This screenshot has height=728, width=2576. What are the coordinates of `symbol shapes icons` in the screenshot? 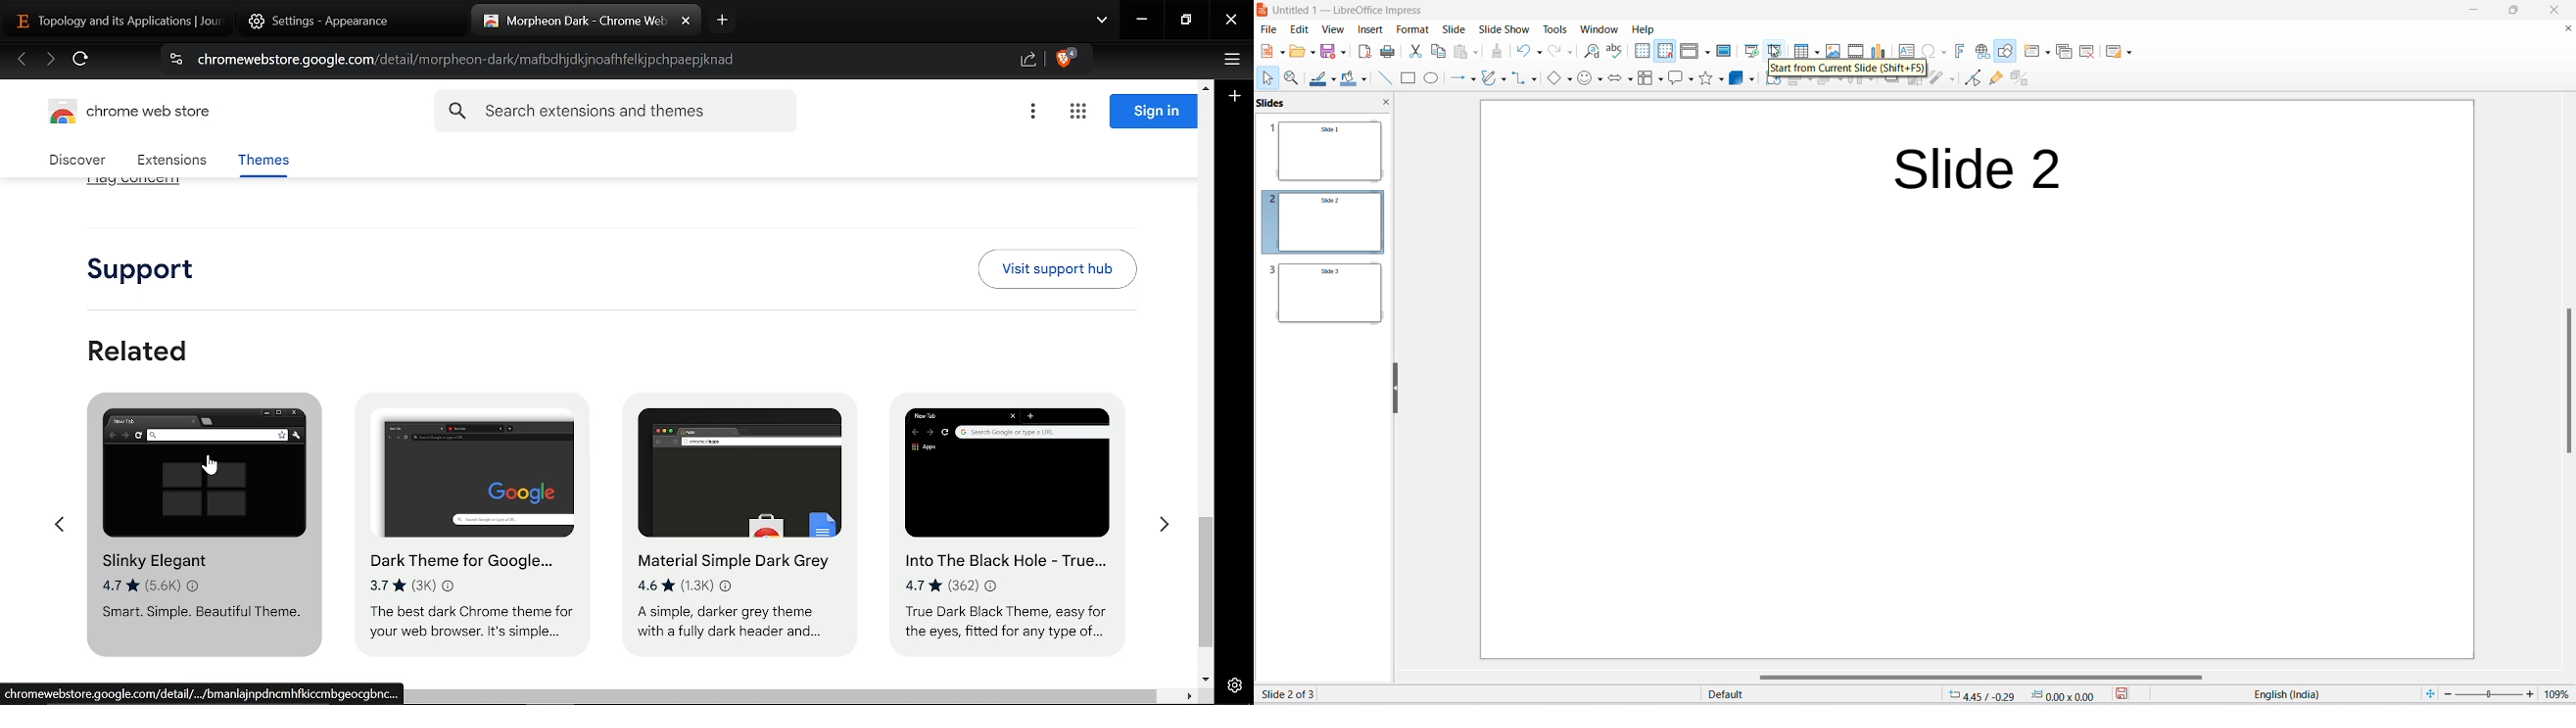 It's located at (1586, 81).